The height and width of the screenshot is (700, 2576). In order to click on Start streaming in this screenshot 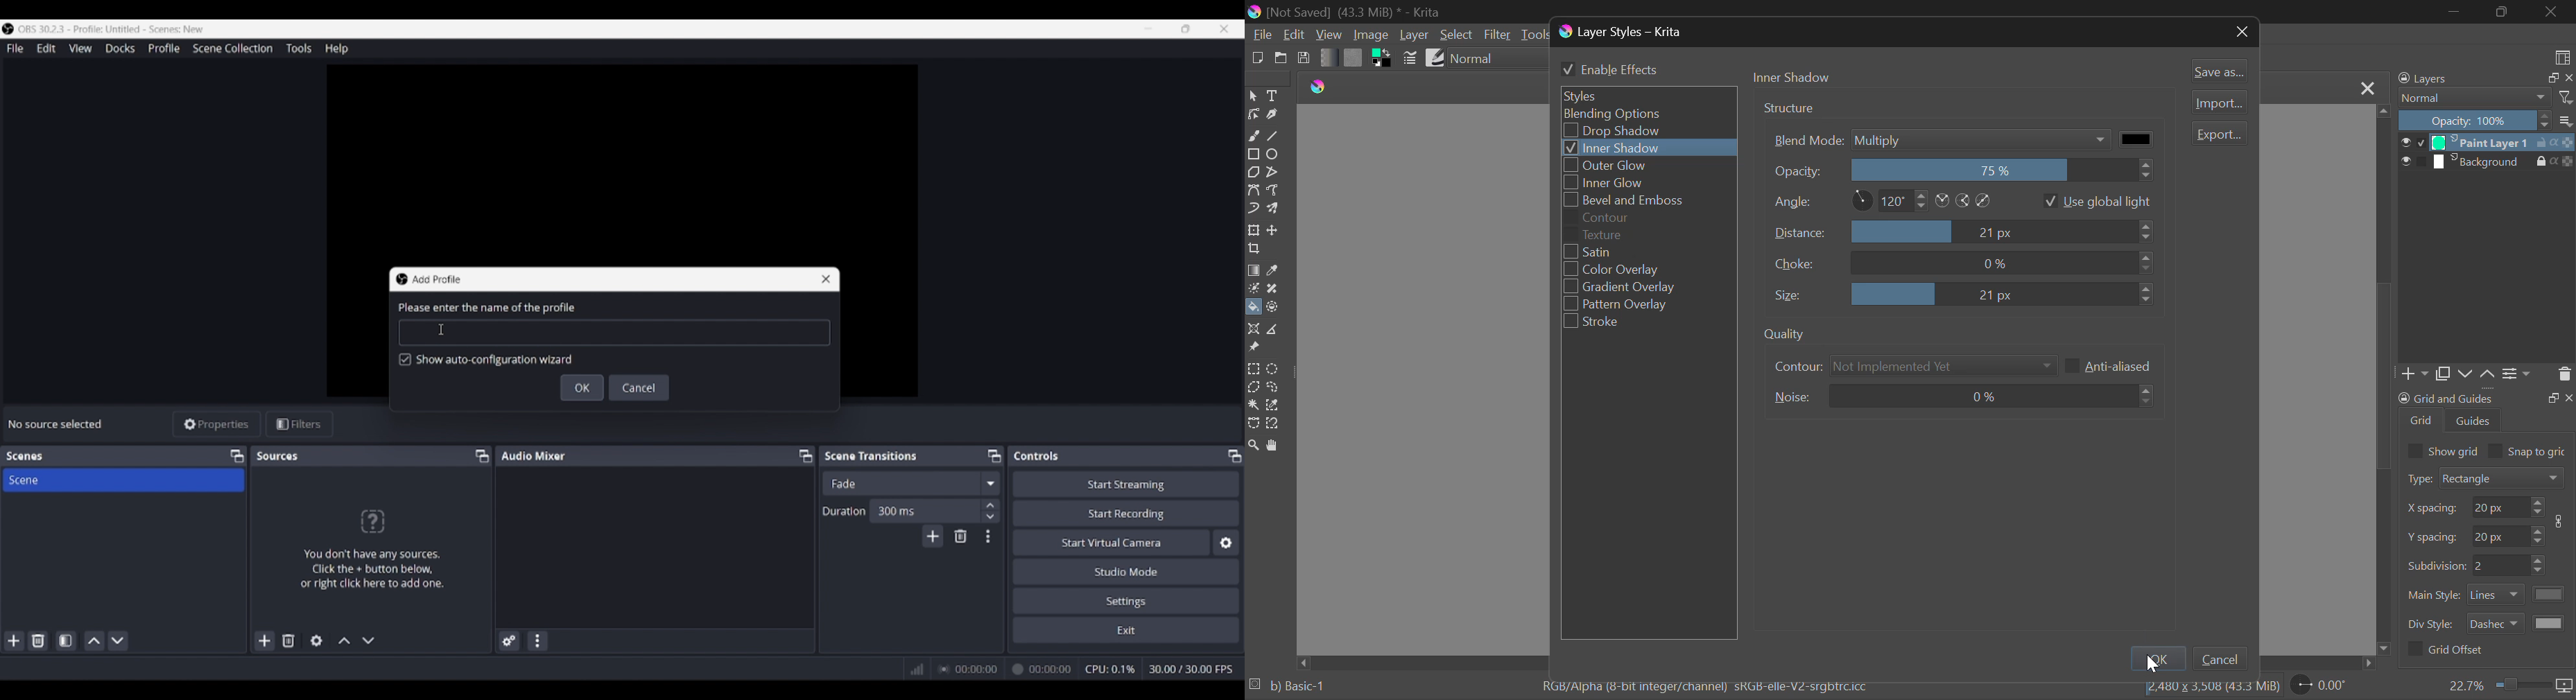, I will do `click(1127, 484)`.